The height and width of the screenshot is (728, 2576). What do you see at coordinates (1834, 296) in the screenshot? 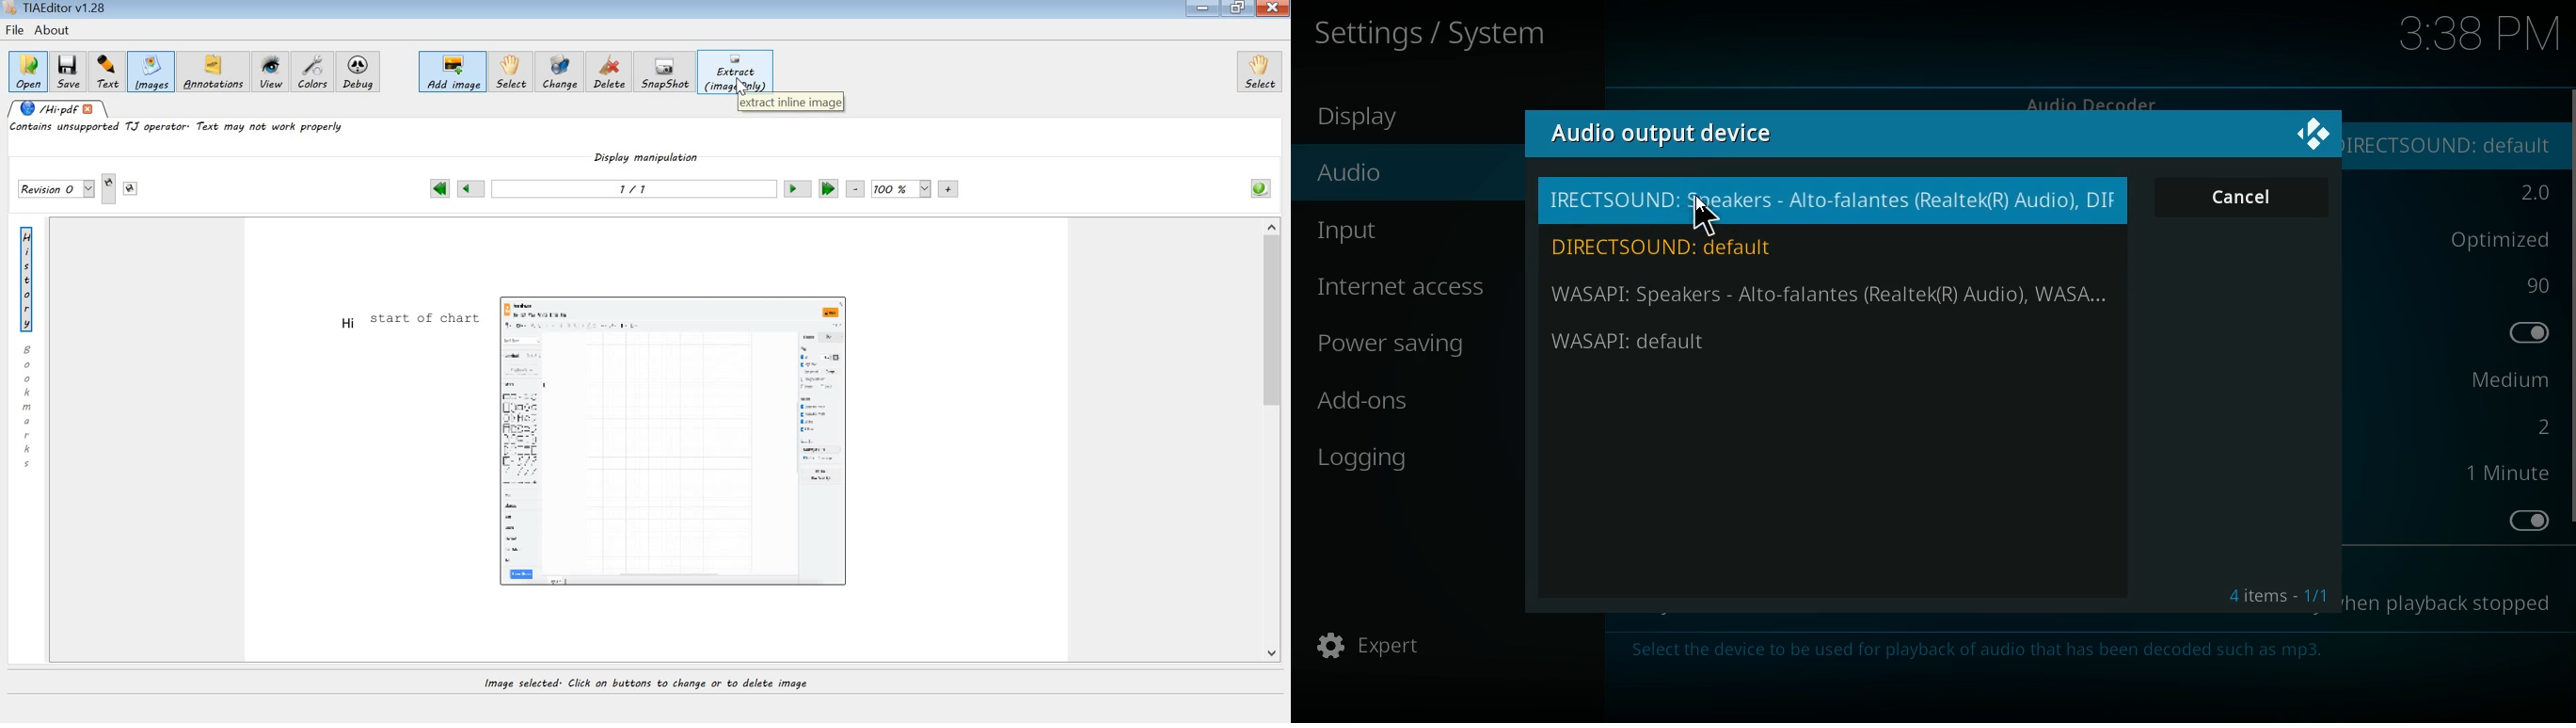
I see `wasapi speakers` at bounding box center [1834, 296].